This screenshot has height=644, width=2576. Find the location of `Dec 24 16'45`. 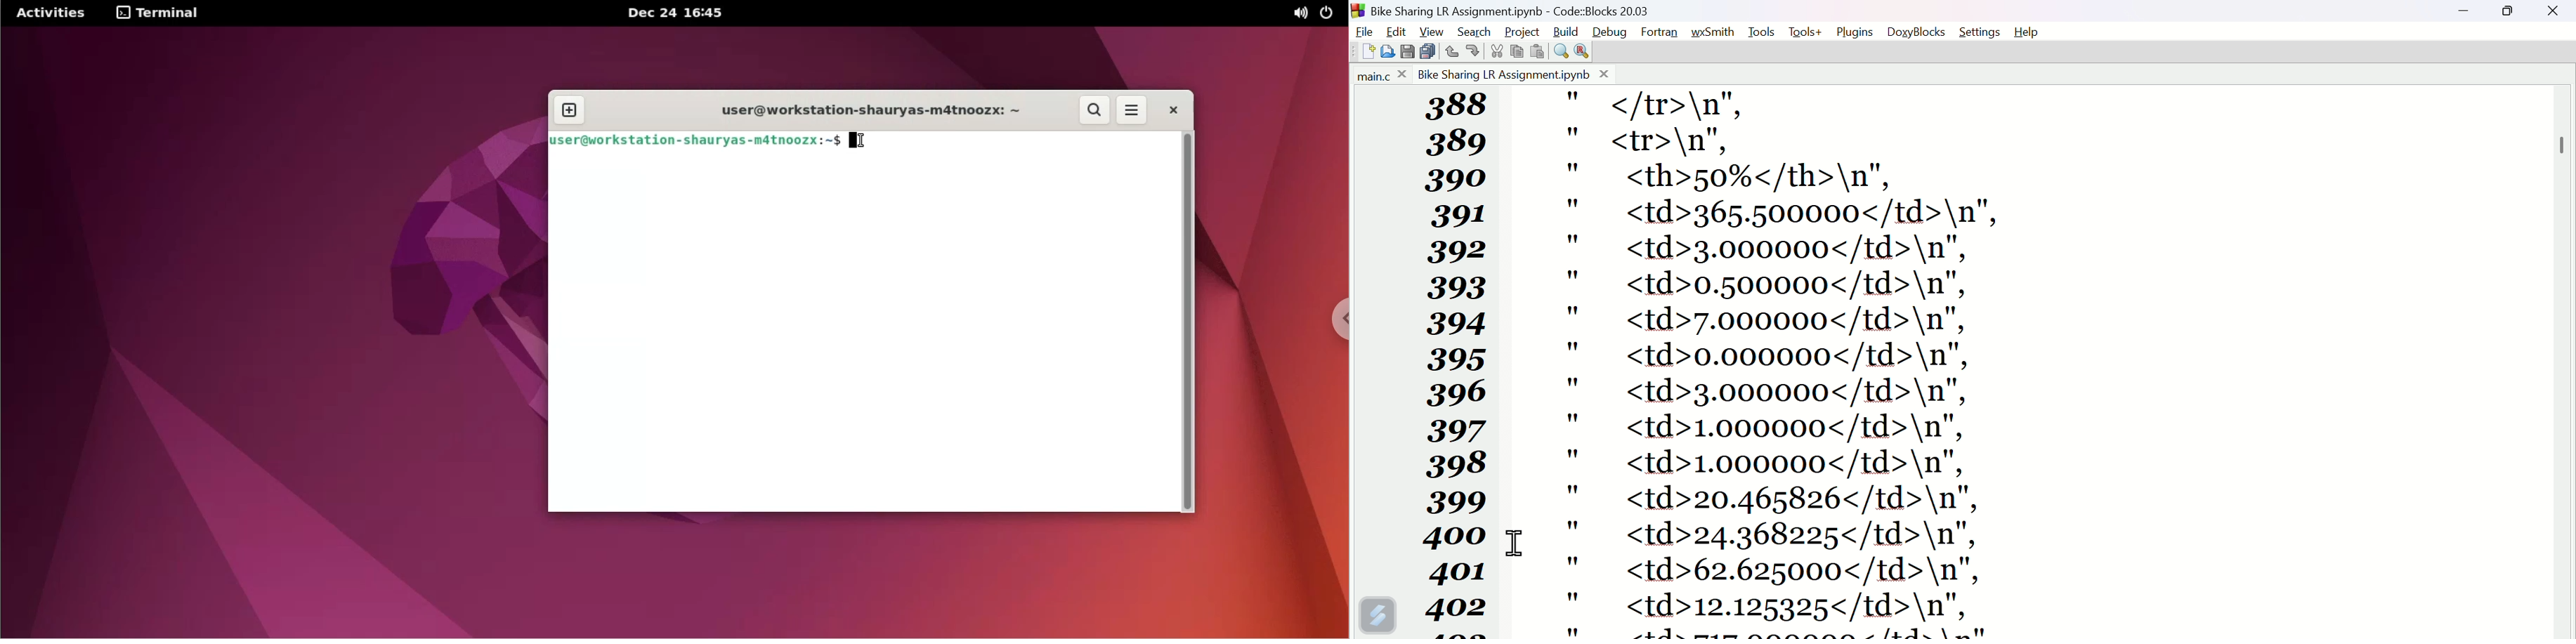

Dec 24 16'45 is located at coordinates (678, 13).